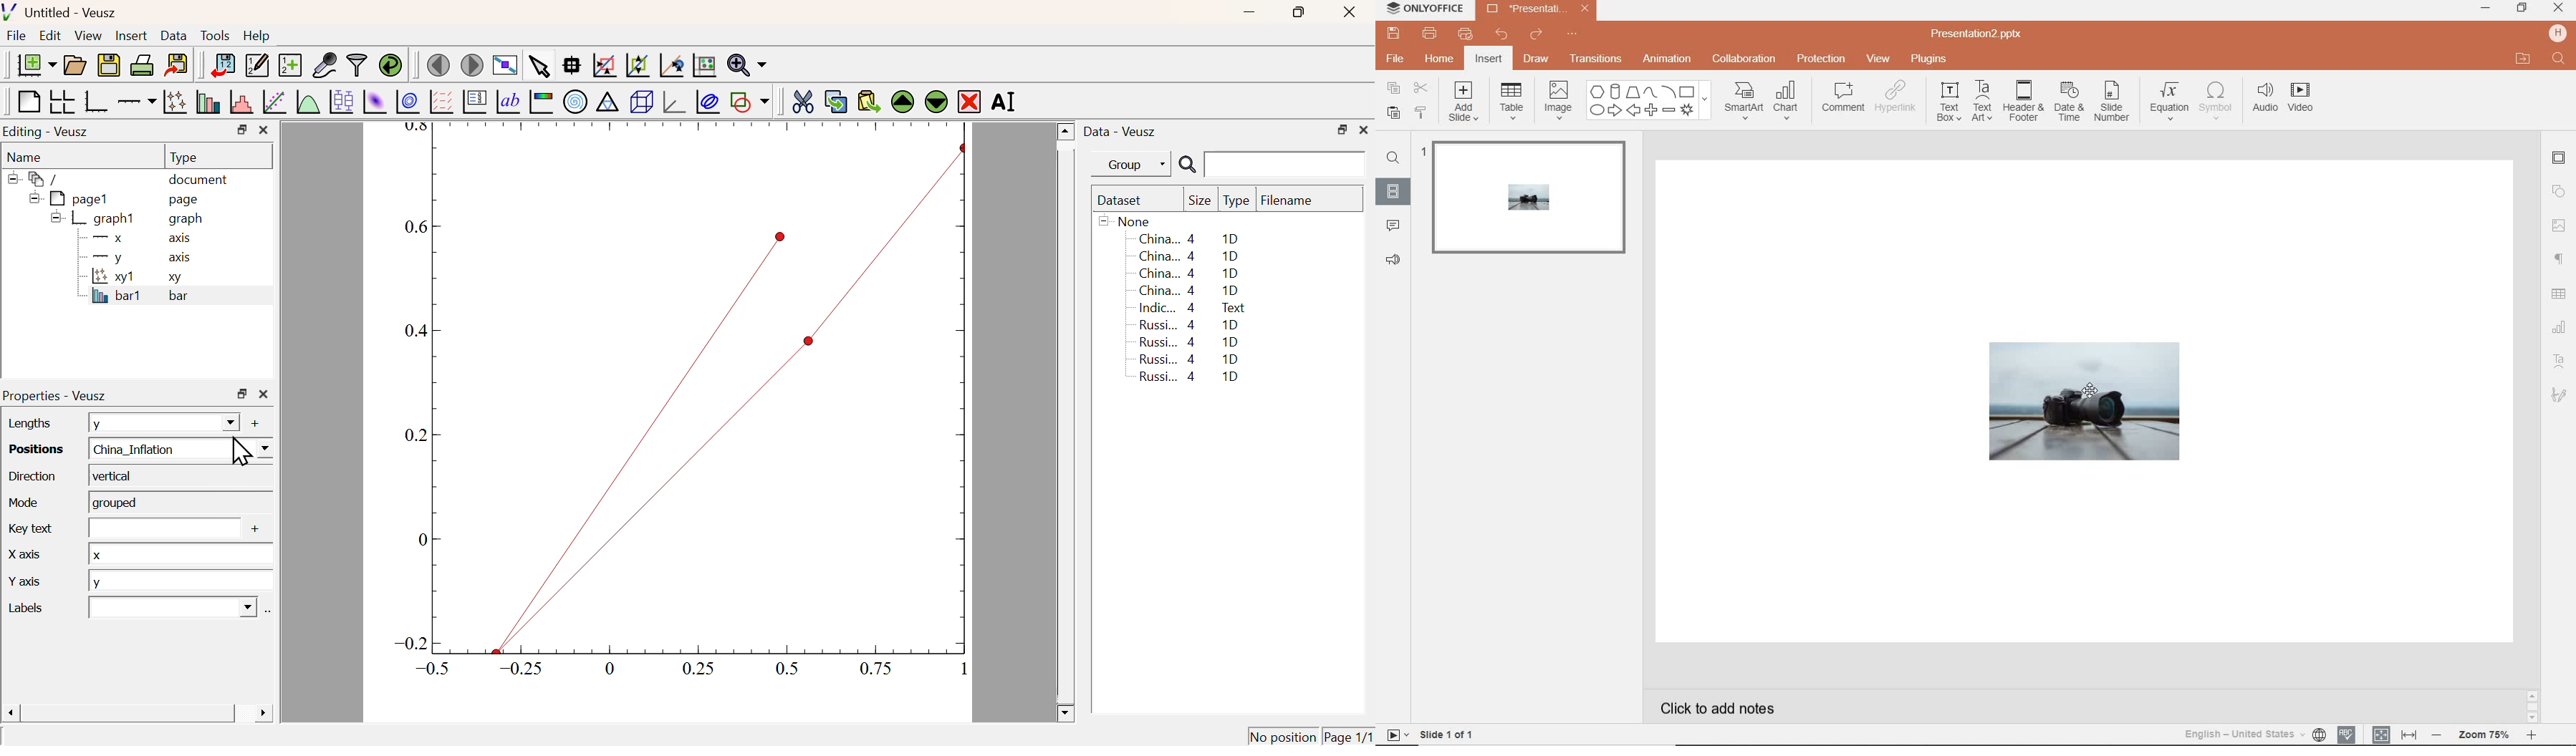 This screenshot has height=756, width=2576. What do you see at coordinates (177, 63) in the screenshot?
I see `Export to graphics format` at bounding box center [177, 63].